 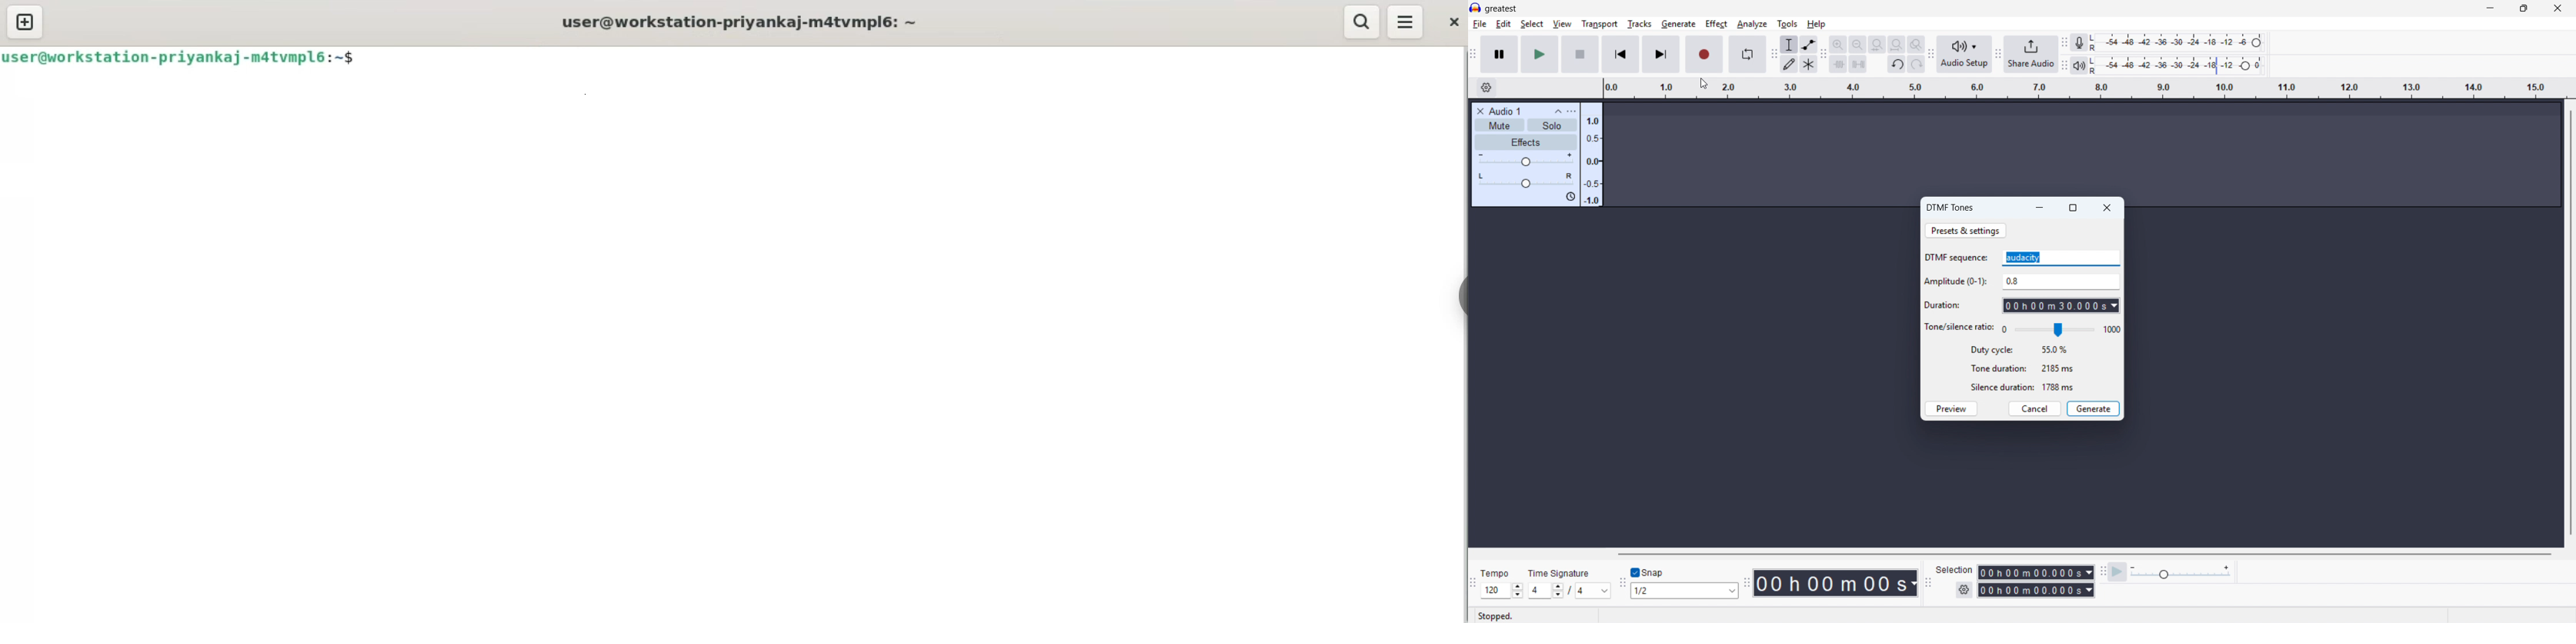 What do you see at coordinates (1592, 155) in the screenshot?
I see `Amplitude ` at bounding box center [1592, 155].